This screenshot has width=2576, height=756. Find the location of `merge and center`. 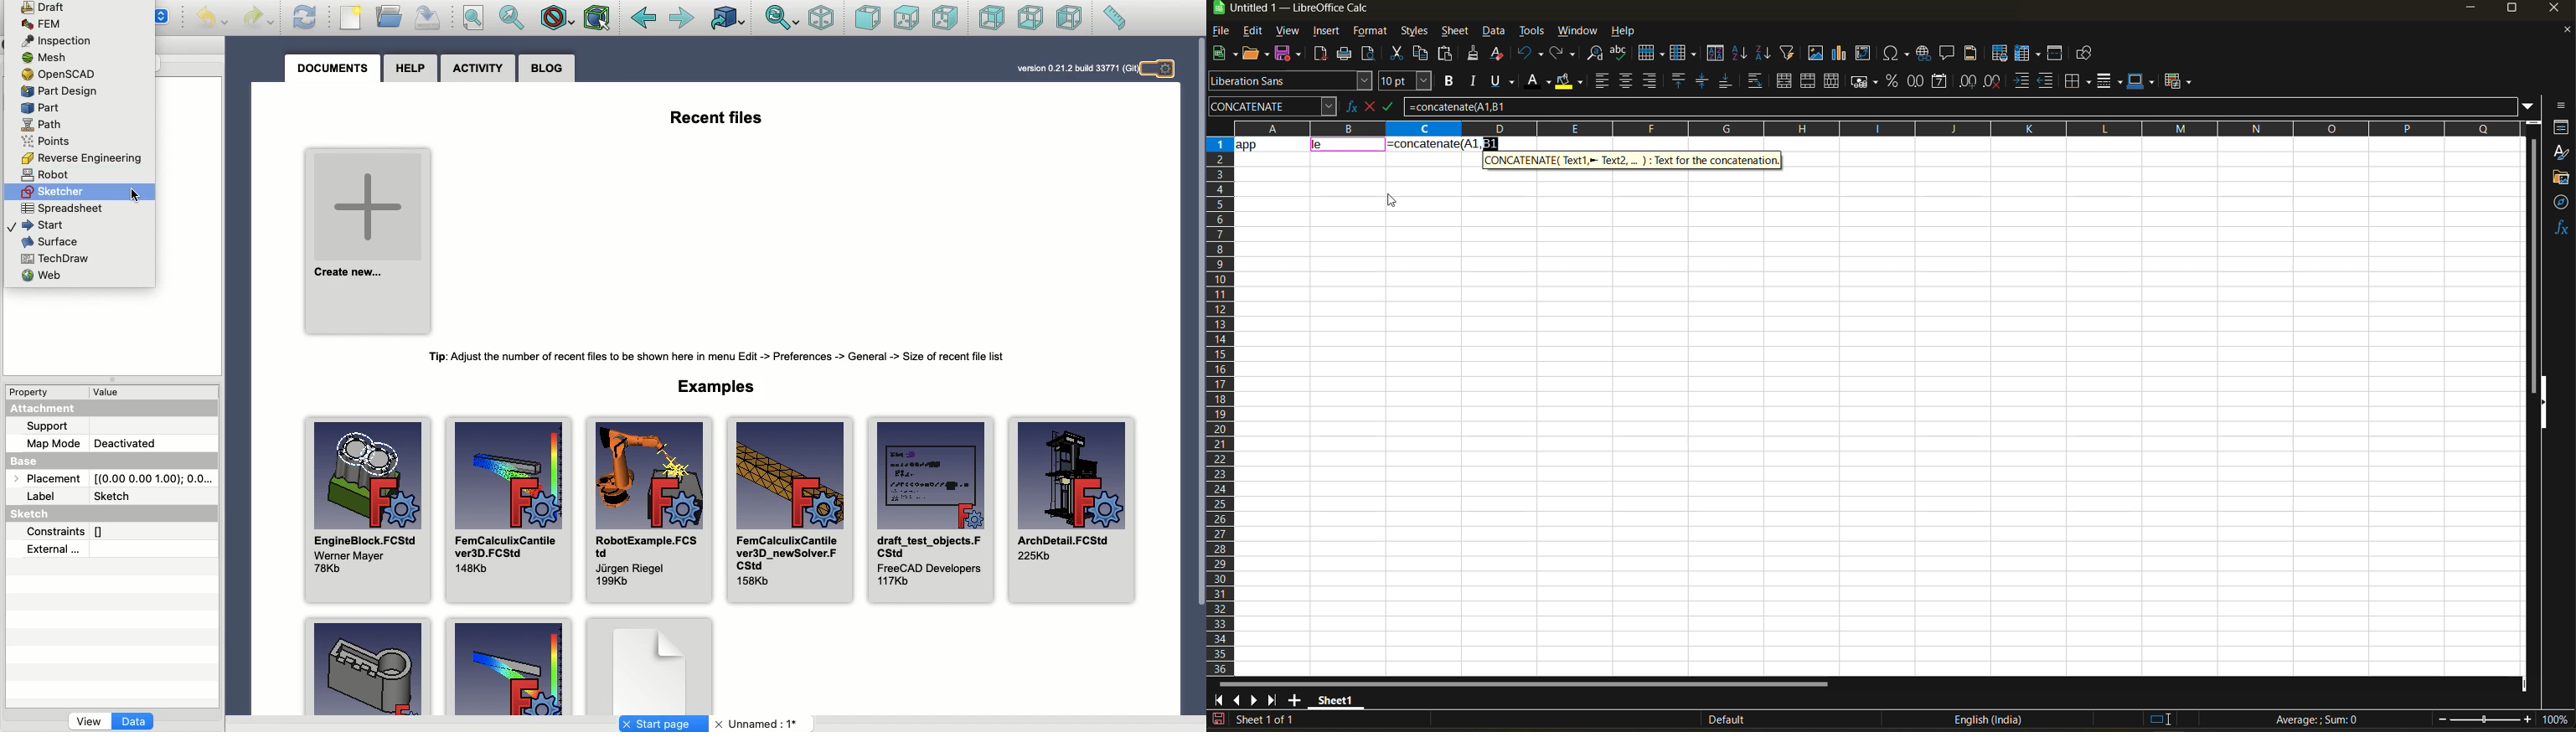

merge and center is located at coordinates (1784, 83).